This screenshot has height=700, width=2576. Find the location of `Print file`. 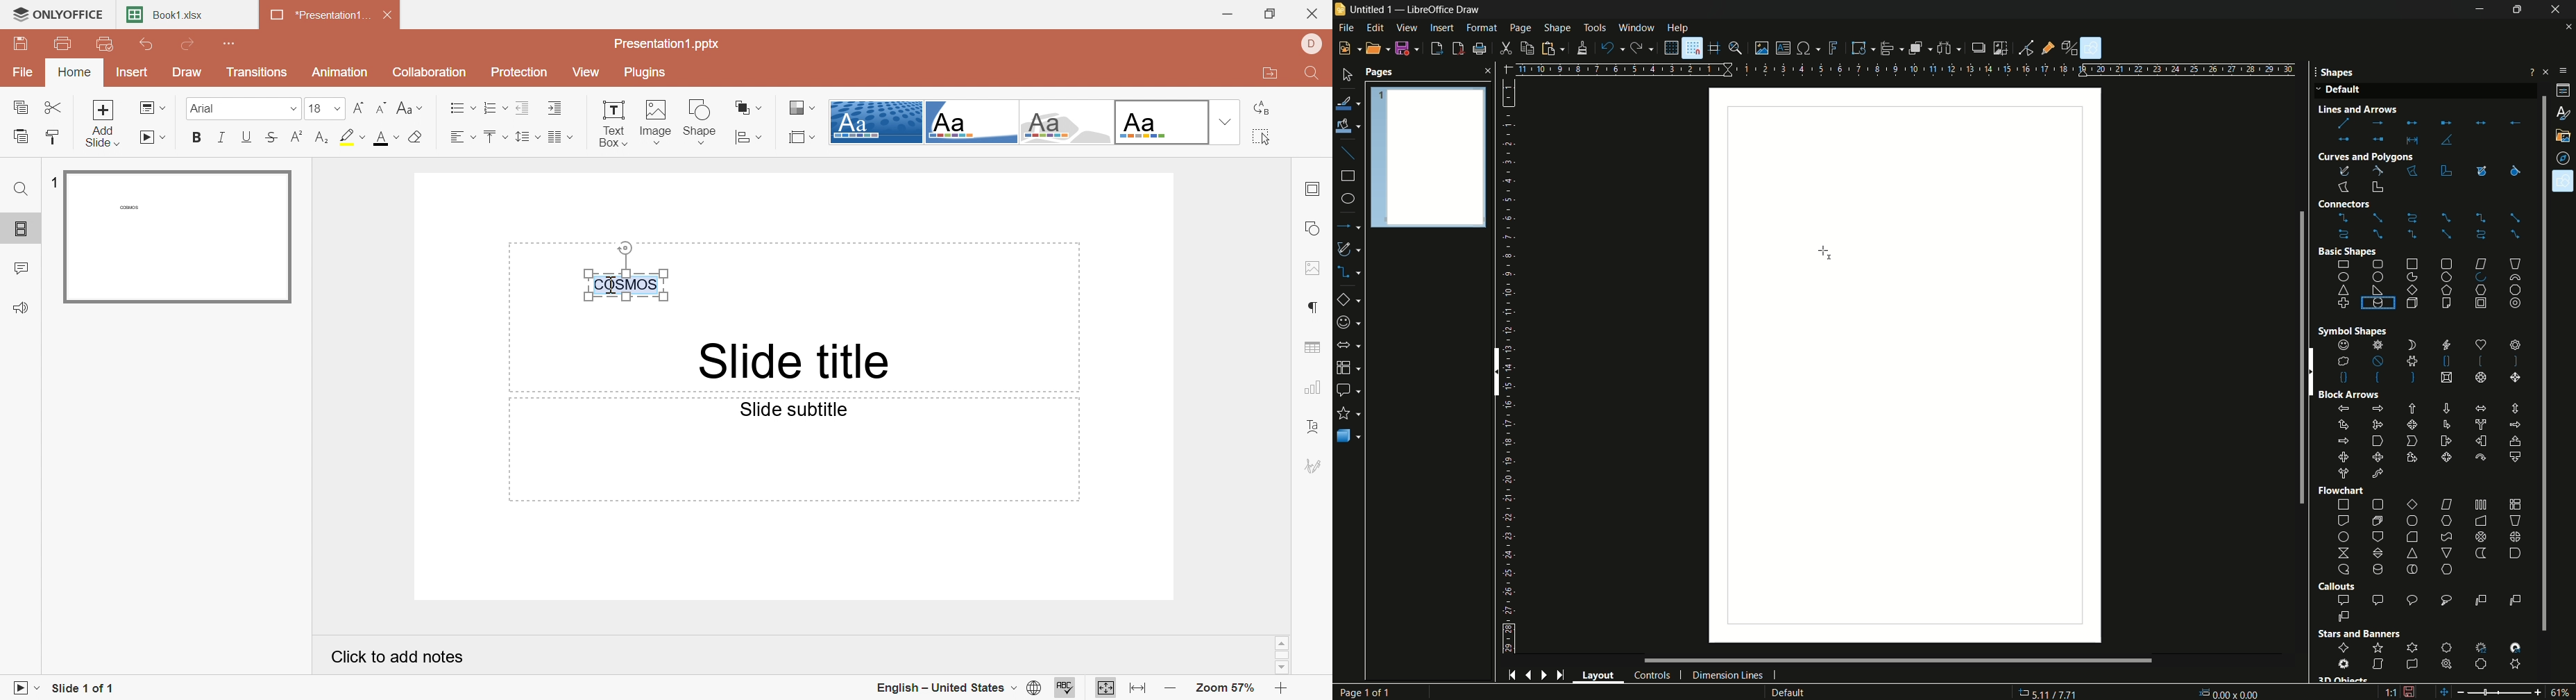

Print file is located at coordinates (65, 42).